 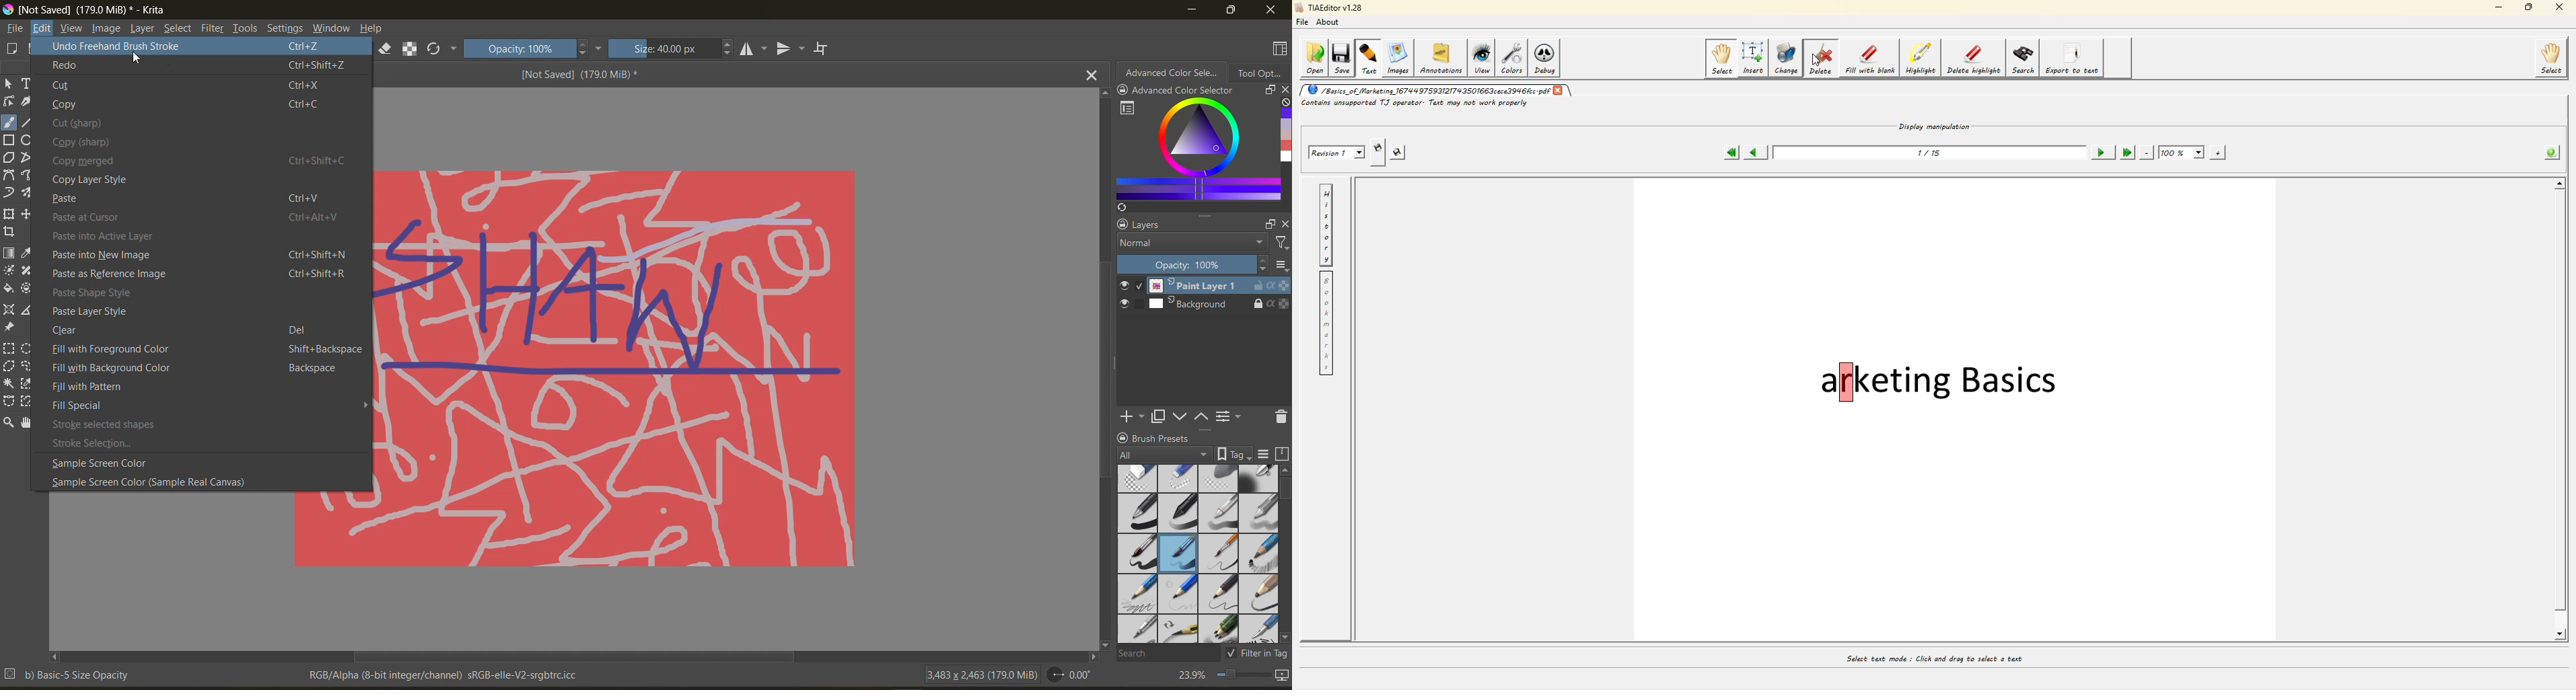 What do you see at coordinates (1122, 226) in the screenshot?
I see `lock docker` at bounding box center [1122, 226].